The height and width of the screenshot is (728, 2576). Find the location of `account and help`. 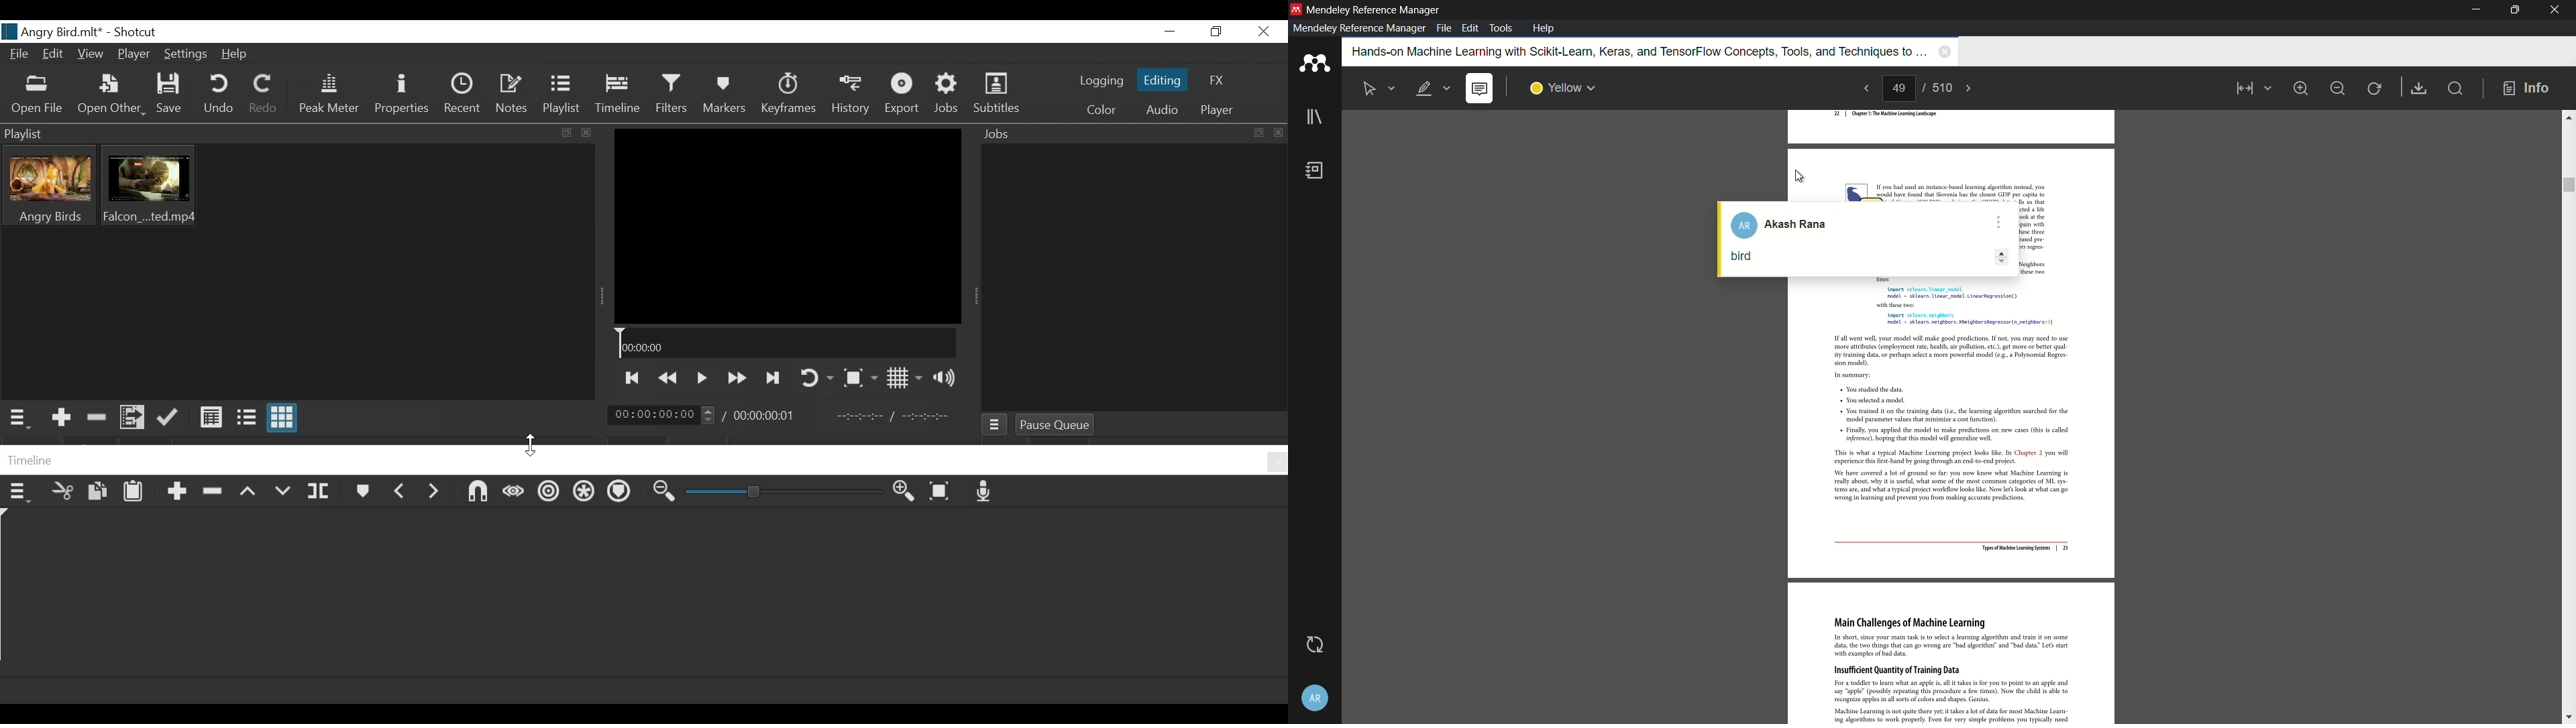

account and help is located at coordinates (1313, 698).